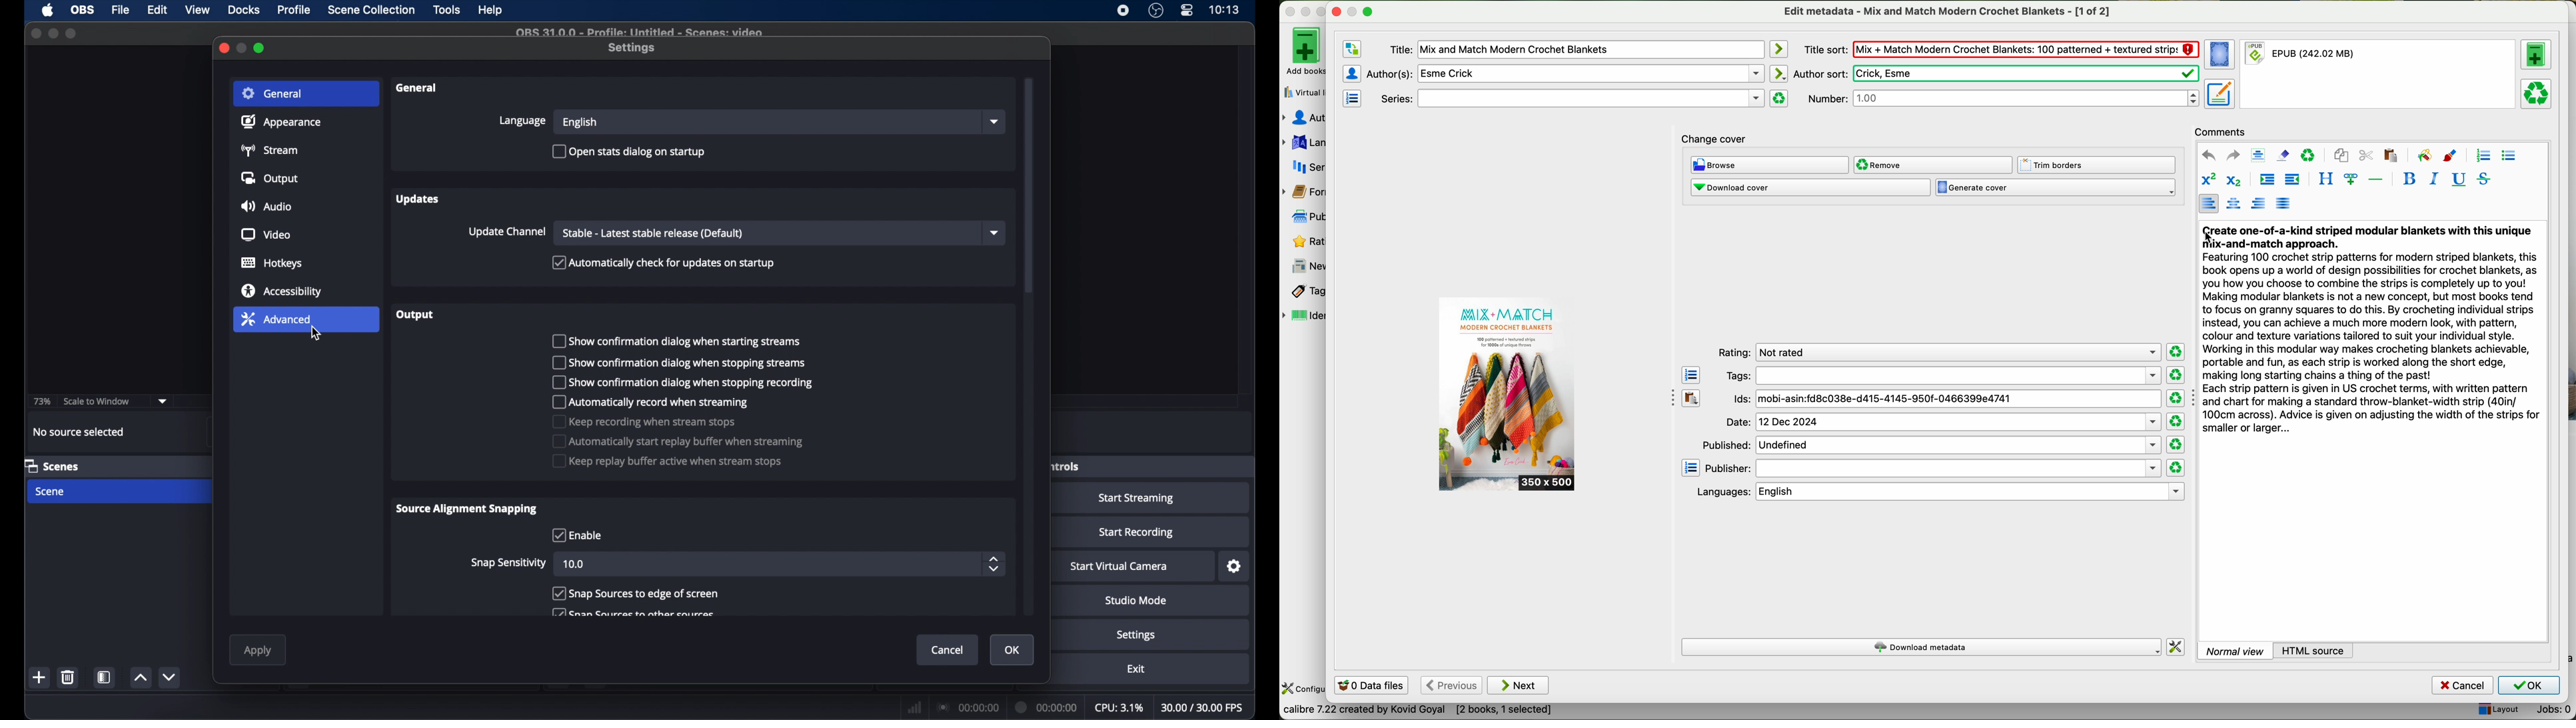 Image resolution: width=2576 pixels, height=728 pixels. I want to click on layout, so click(2498, 710).